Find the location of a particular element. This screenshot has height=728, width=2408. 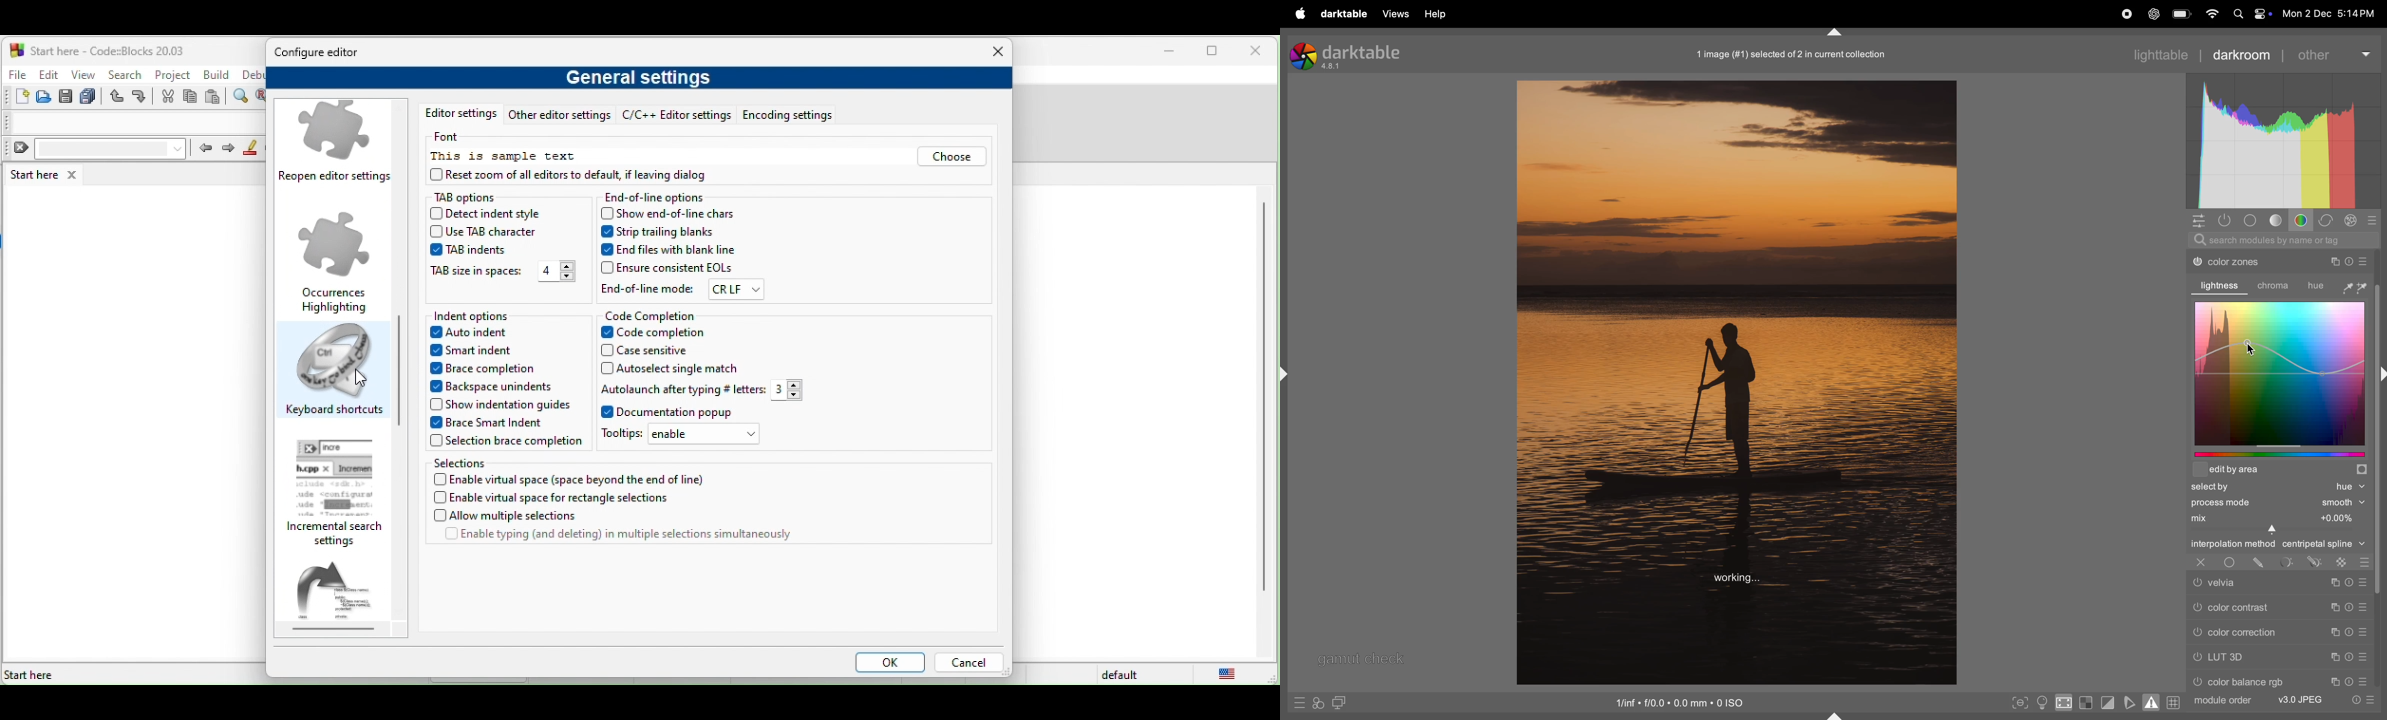

quick presets is located at coordinates (1300, 703).